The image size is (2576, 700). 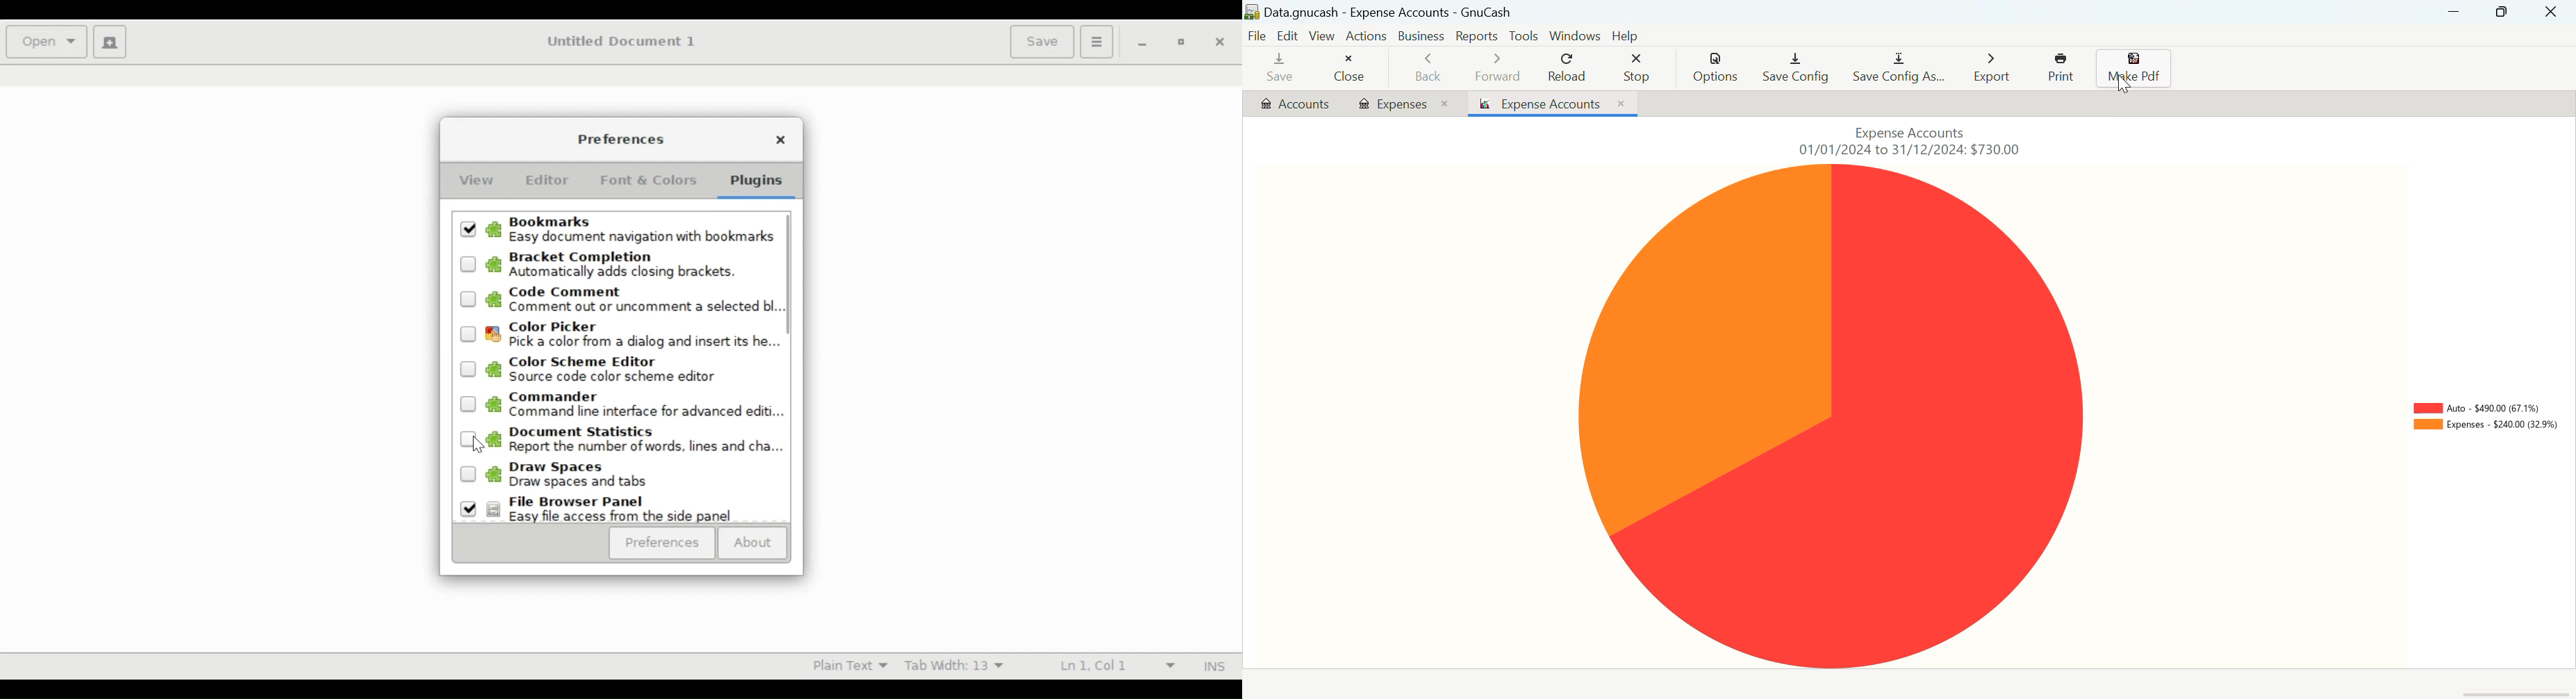 What do you see at coordinates (1883, 417) in the screenshot?
I see `Piechart Visual Representation` at bounding box center [1883, 417].